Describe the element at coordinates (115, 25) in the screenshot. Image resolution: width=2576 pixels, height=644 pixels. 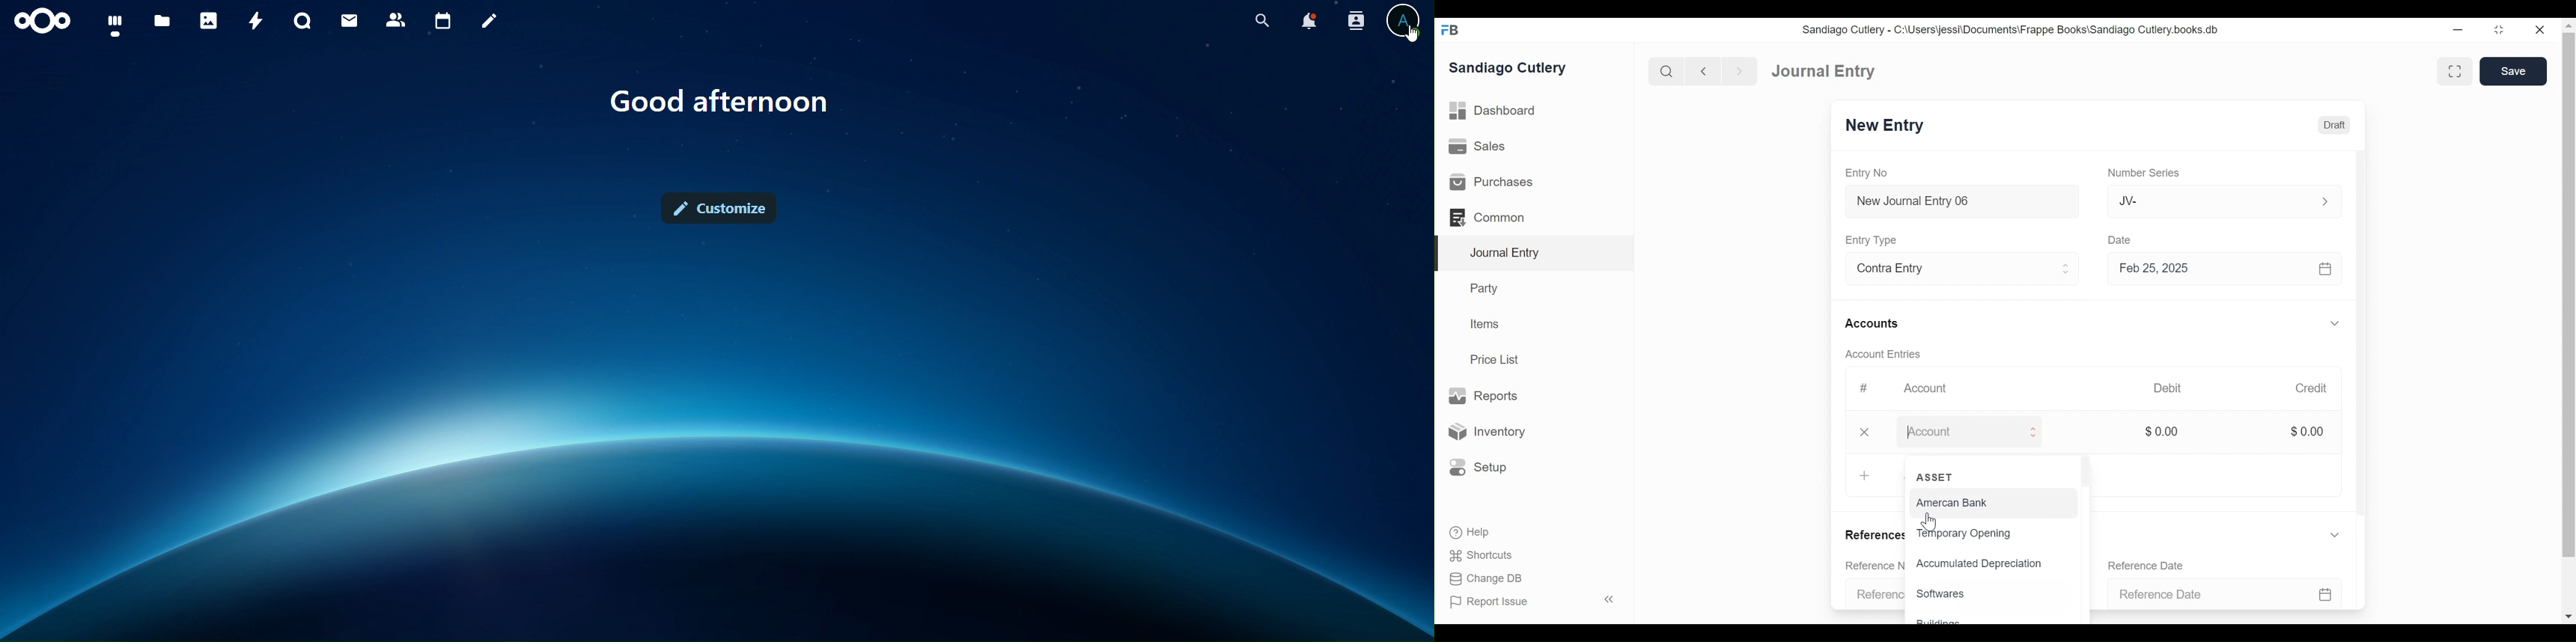
I see `dashboard` at that location.